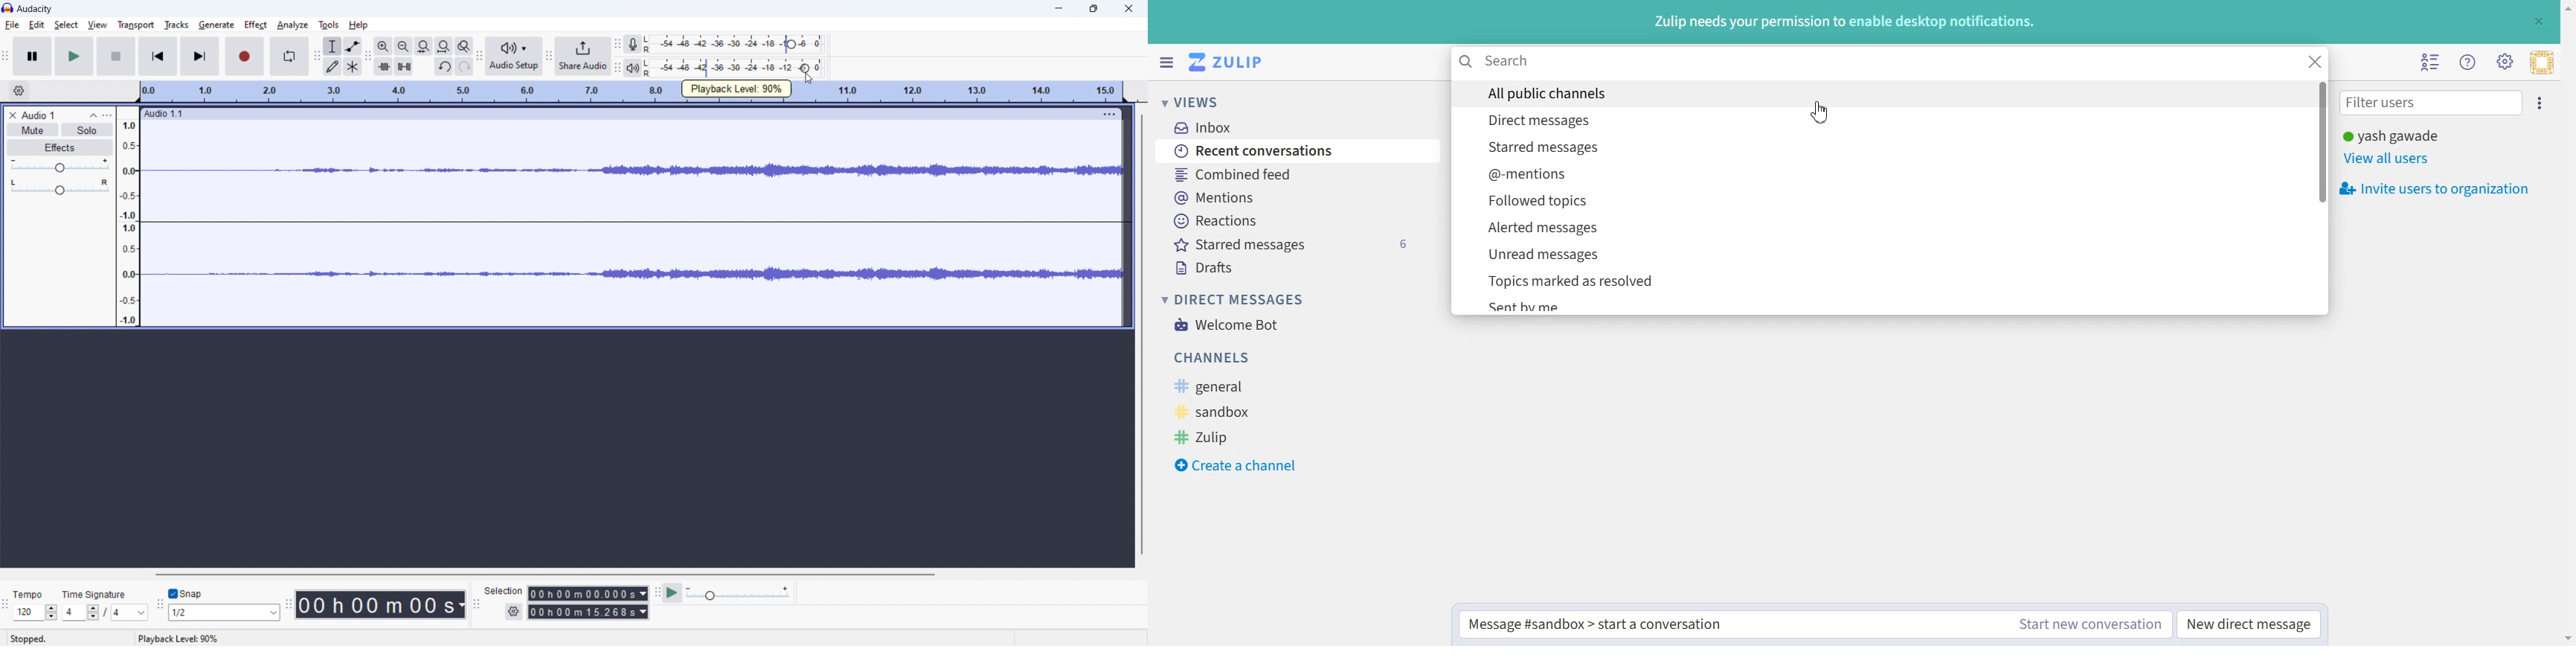 The height and width of the screenshot is (672, 2576). What do you see at coordinates (1295, 220) in the screenshot?
I see `Reactions` at bounding box center [1295, 220].